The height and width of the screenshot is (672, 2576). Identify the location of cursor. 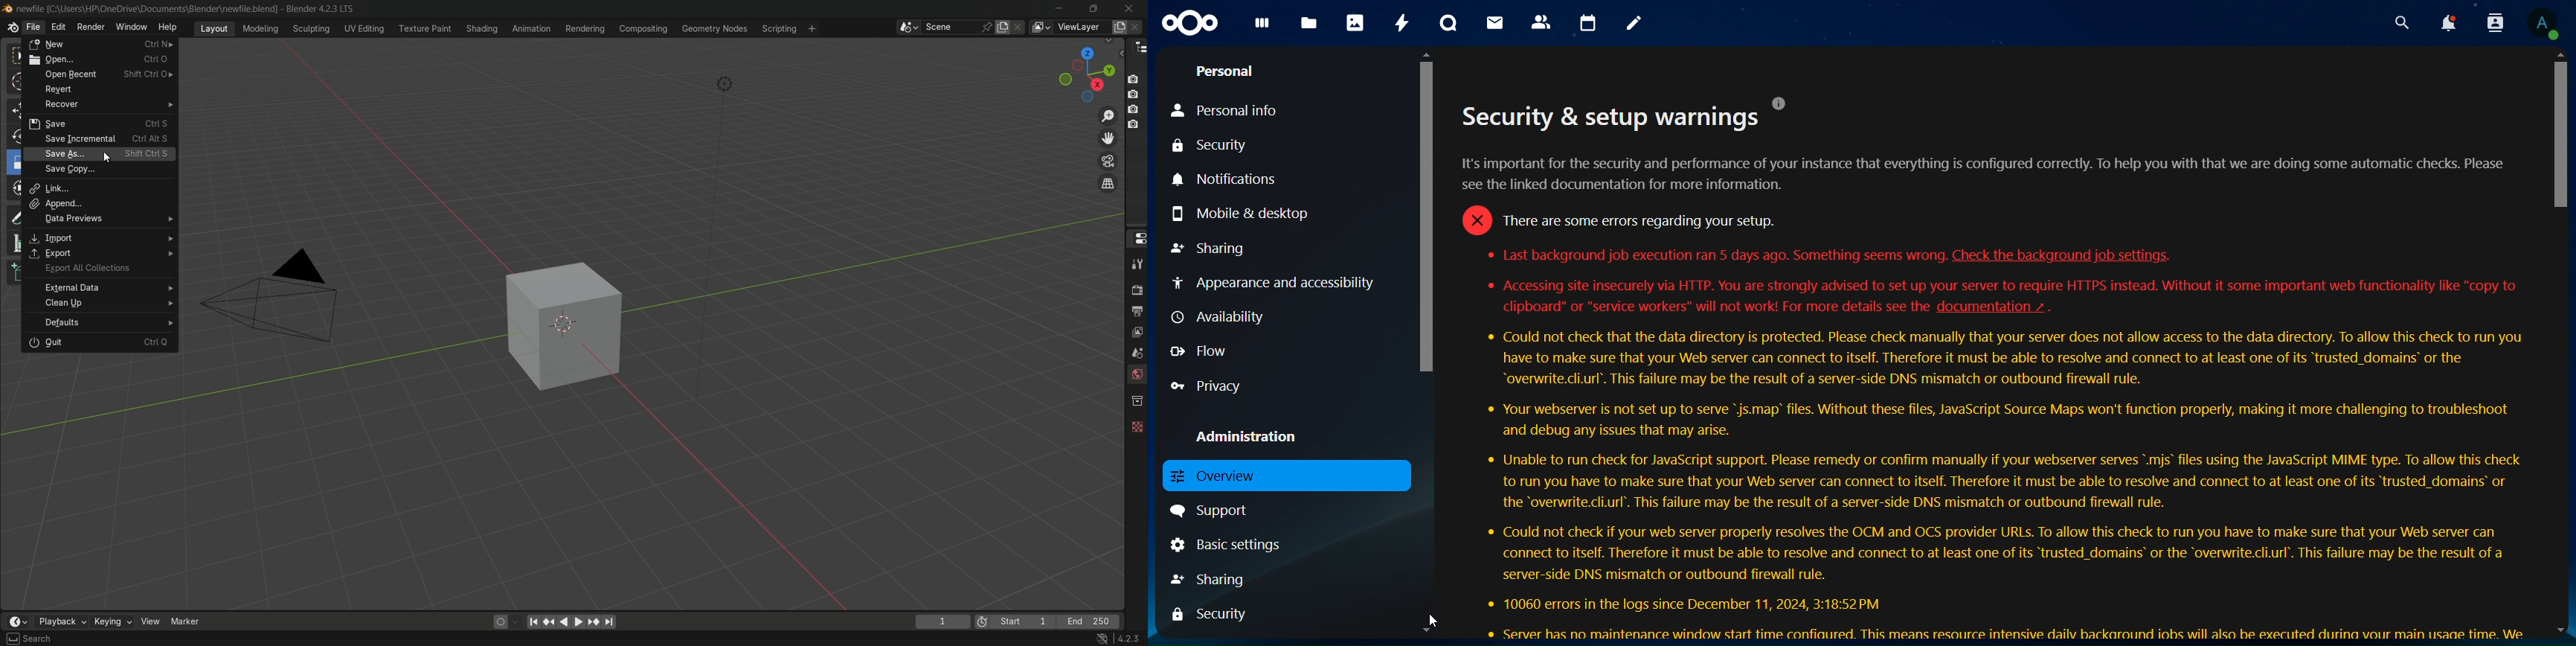
(13, 84).